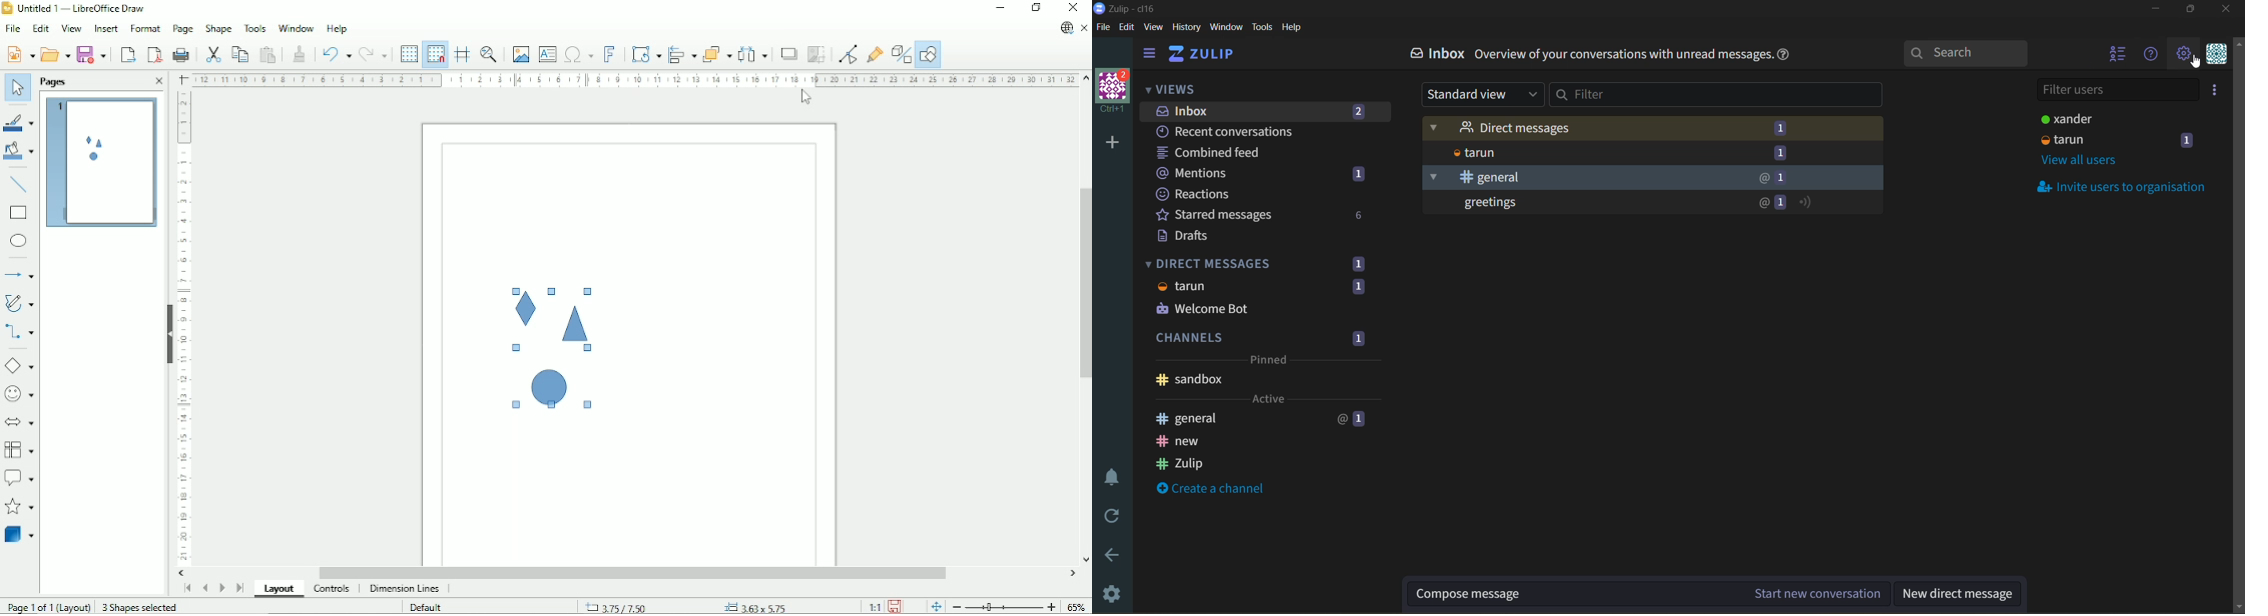 The image size is (2268, 616). Describe the element at coordinates (19, 152) in the screenshot. I see `Fill color` at that location.